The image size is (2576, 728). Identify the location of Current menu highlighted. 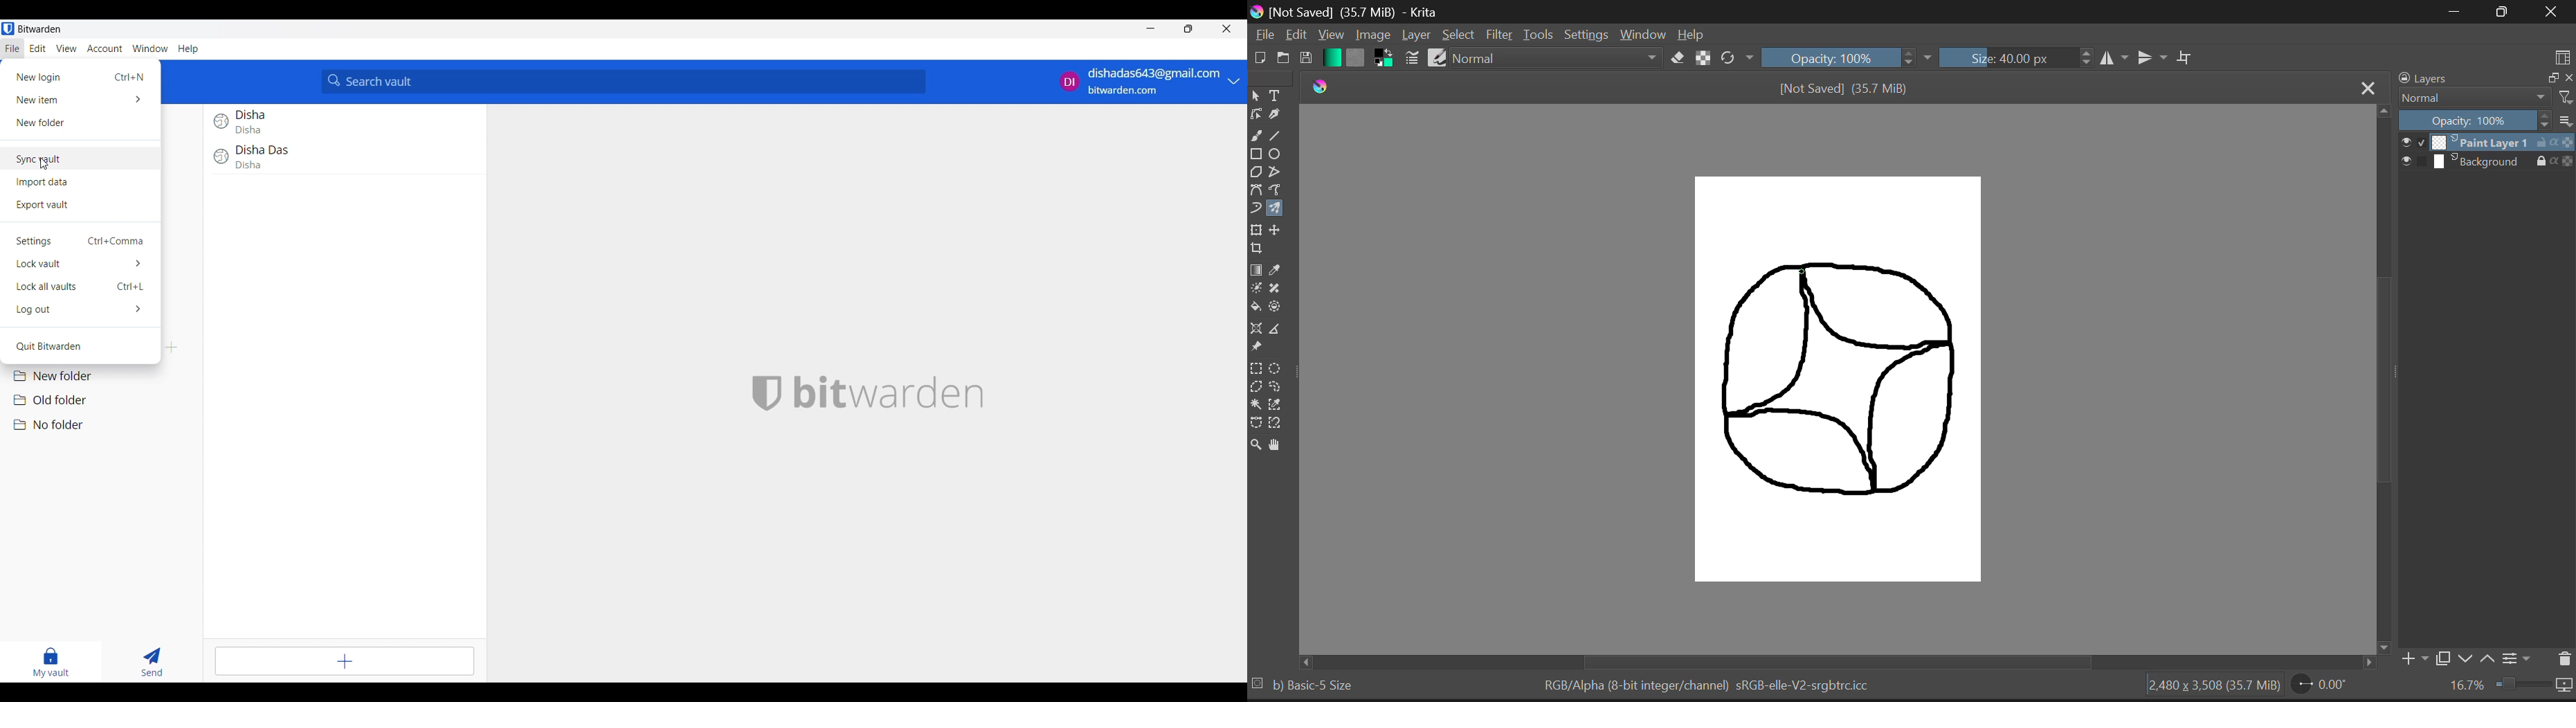
(13, 49).